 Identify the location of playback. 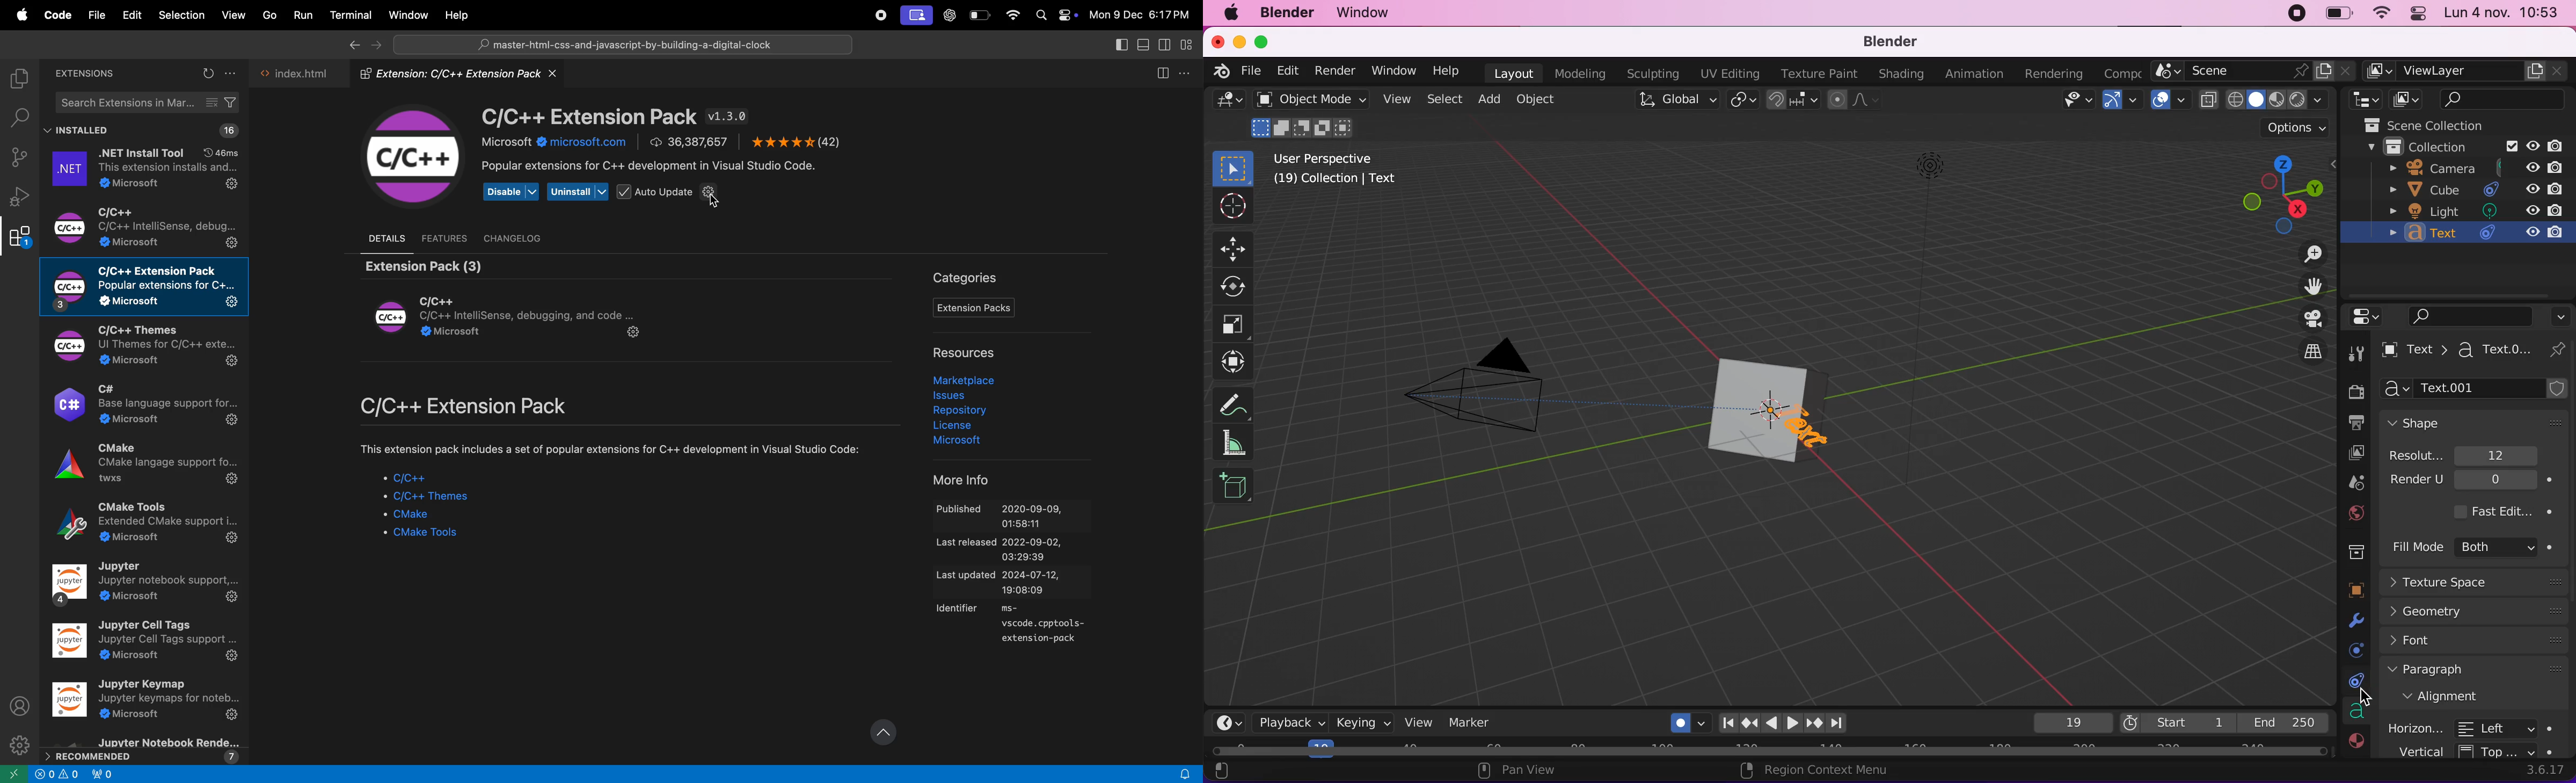
(1292, 724).